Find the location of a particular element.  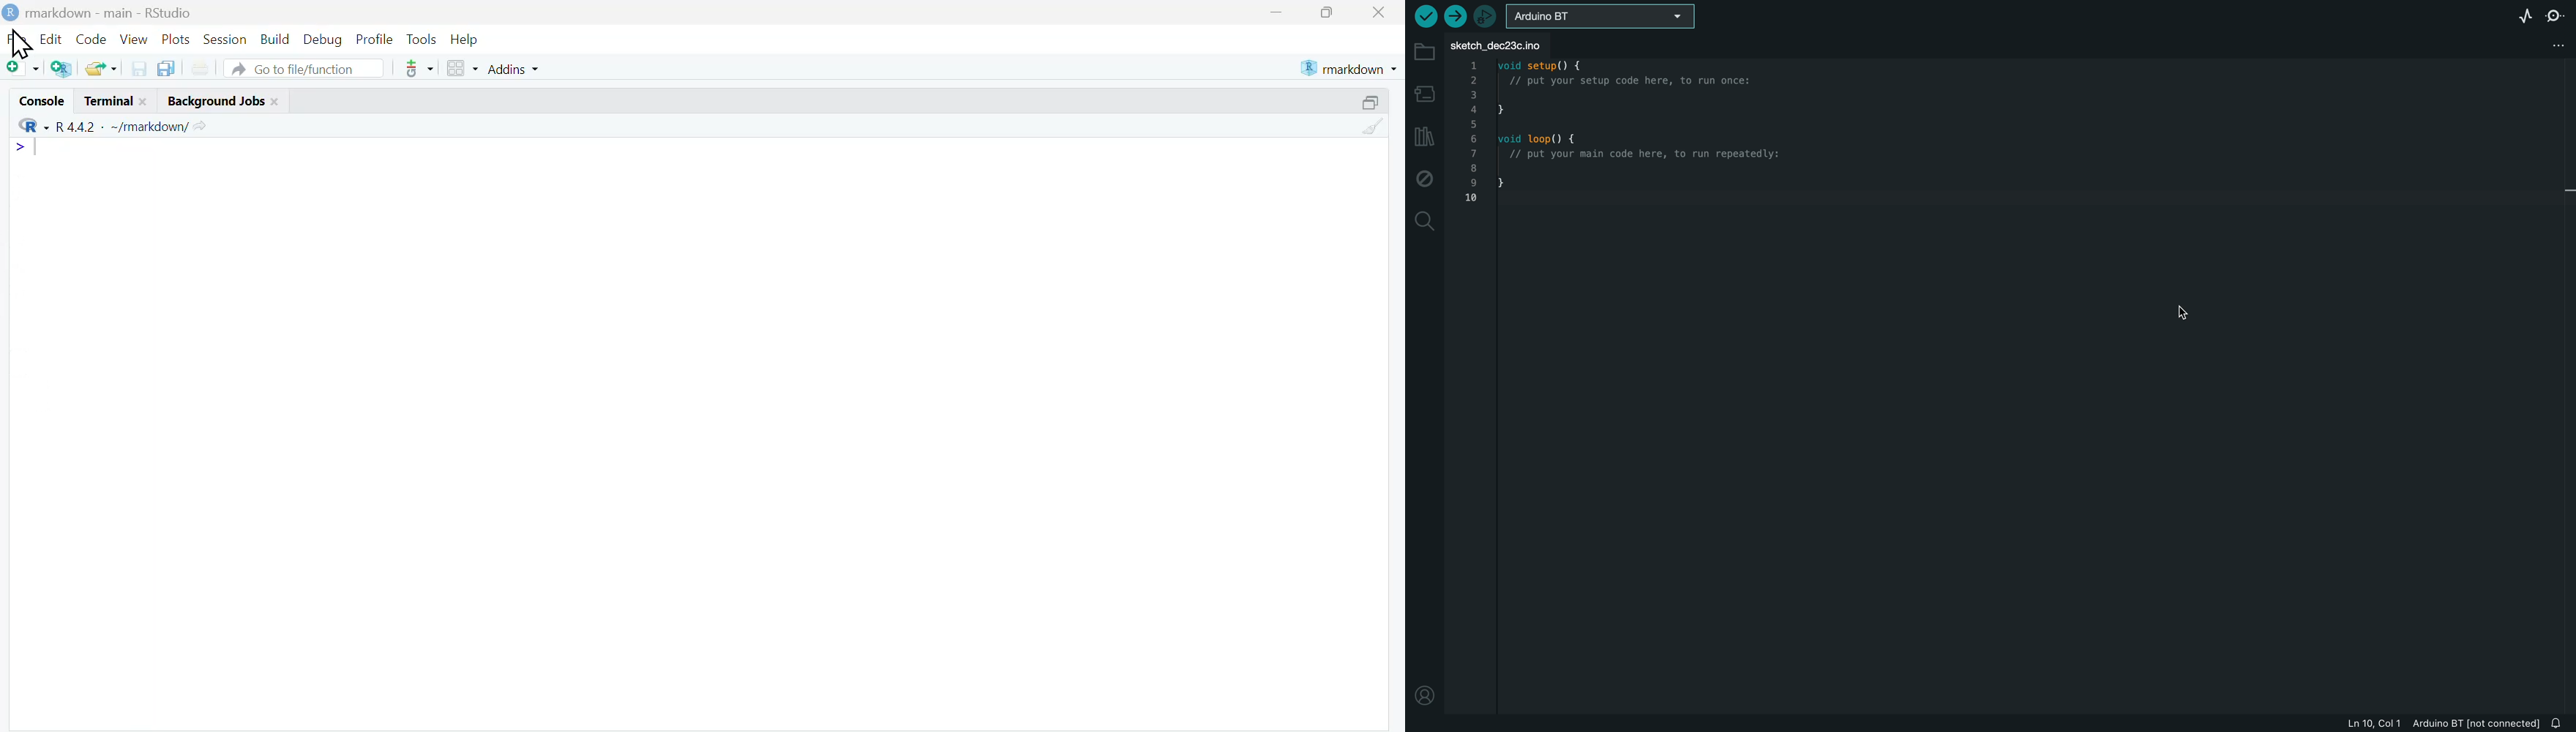

Clear console is located at coordinates (1371, 127).